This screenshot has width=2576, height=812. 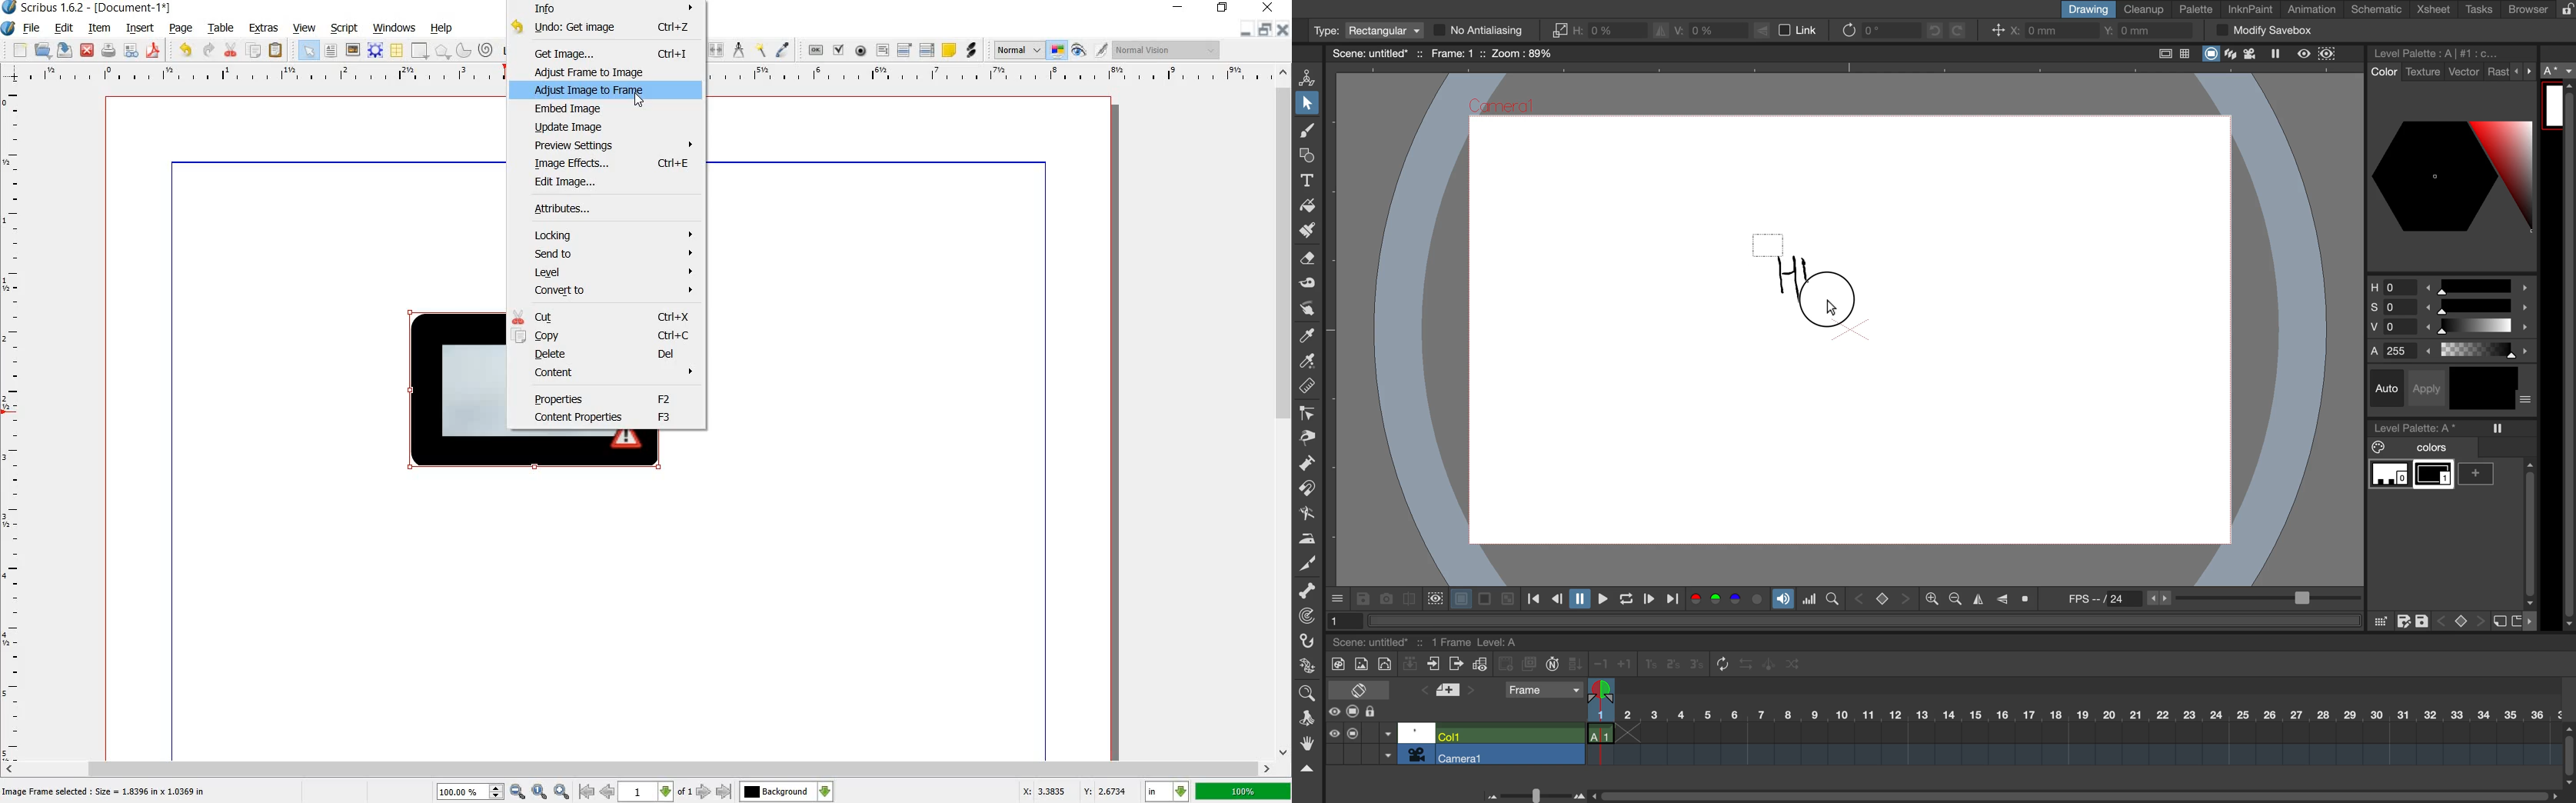 What do you see at coordinates (264, 28) in the screenshot?
I see `extras` at bounding box center [264, 28].